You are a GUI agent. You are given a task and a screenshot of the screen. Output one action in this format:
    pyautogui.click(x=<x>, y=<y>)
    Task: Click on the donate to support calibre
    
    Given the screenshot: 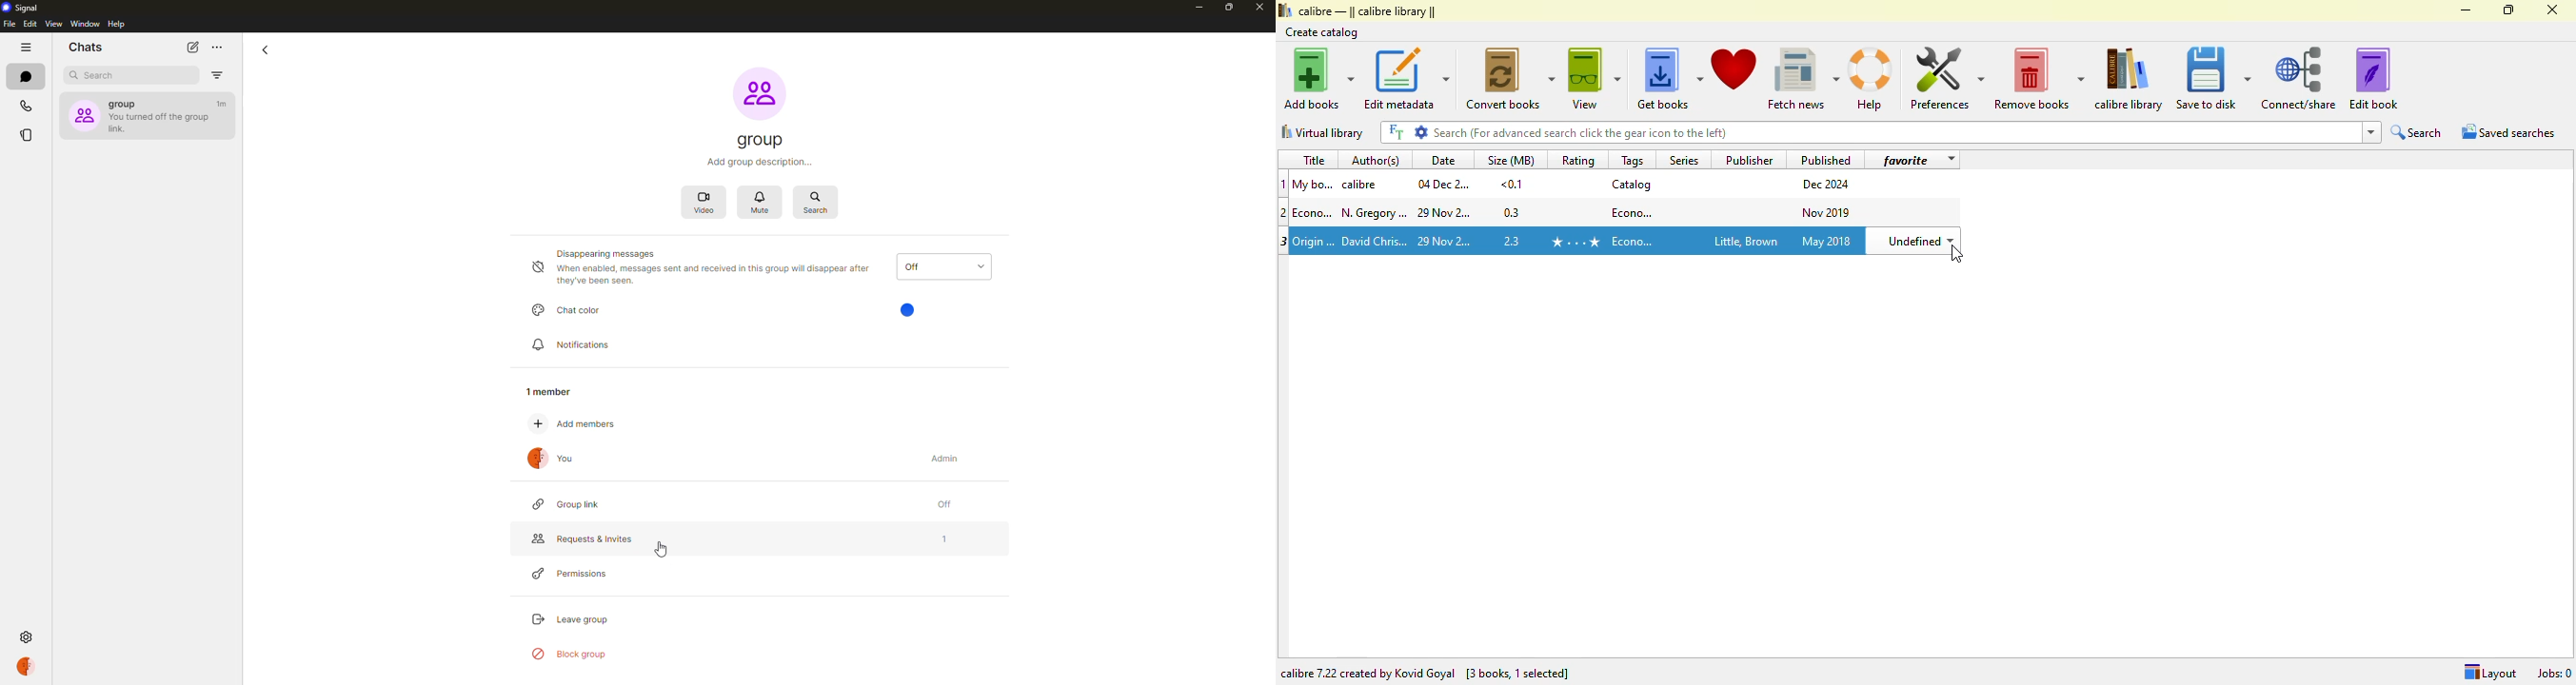 What is the action you would take?
    pyautogui.click(x=1734, y=69)
    